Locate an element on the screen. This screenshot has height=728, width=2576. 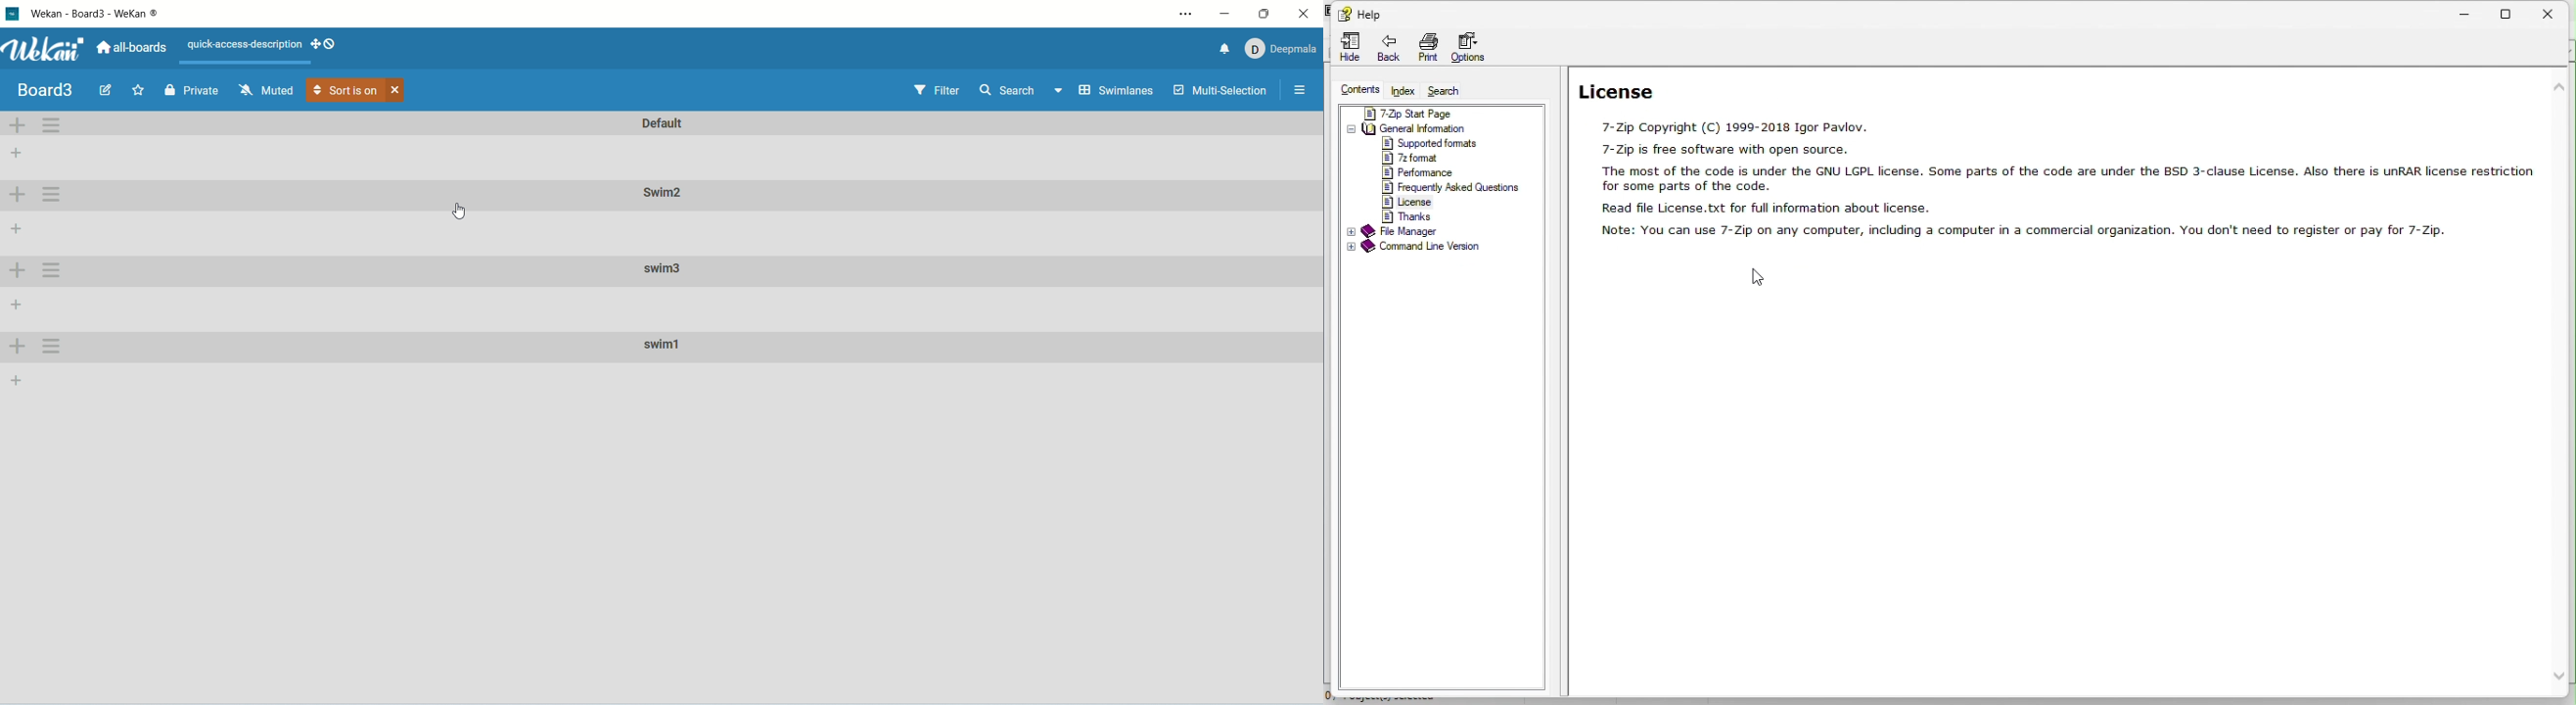
Close is located at coordinates (2556, 10).